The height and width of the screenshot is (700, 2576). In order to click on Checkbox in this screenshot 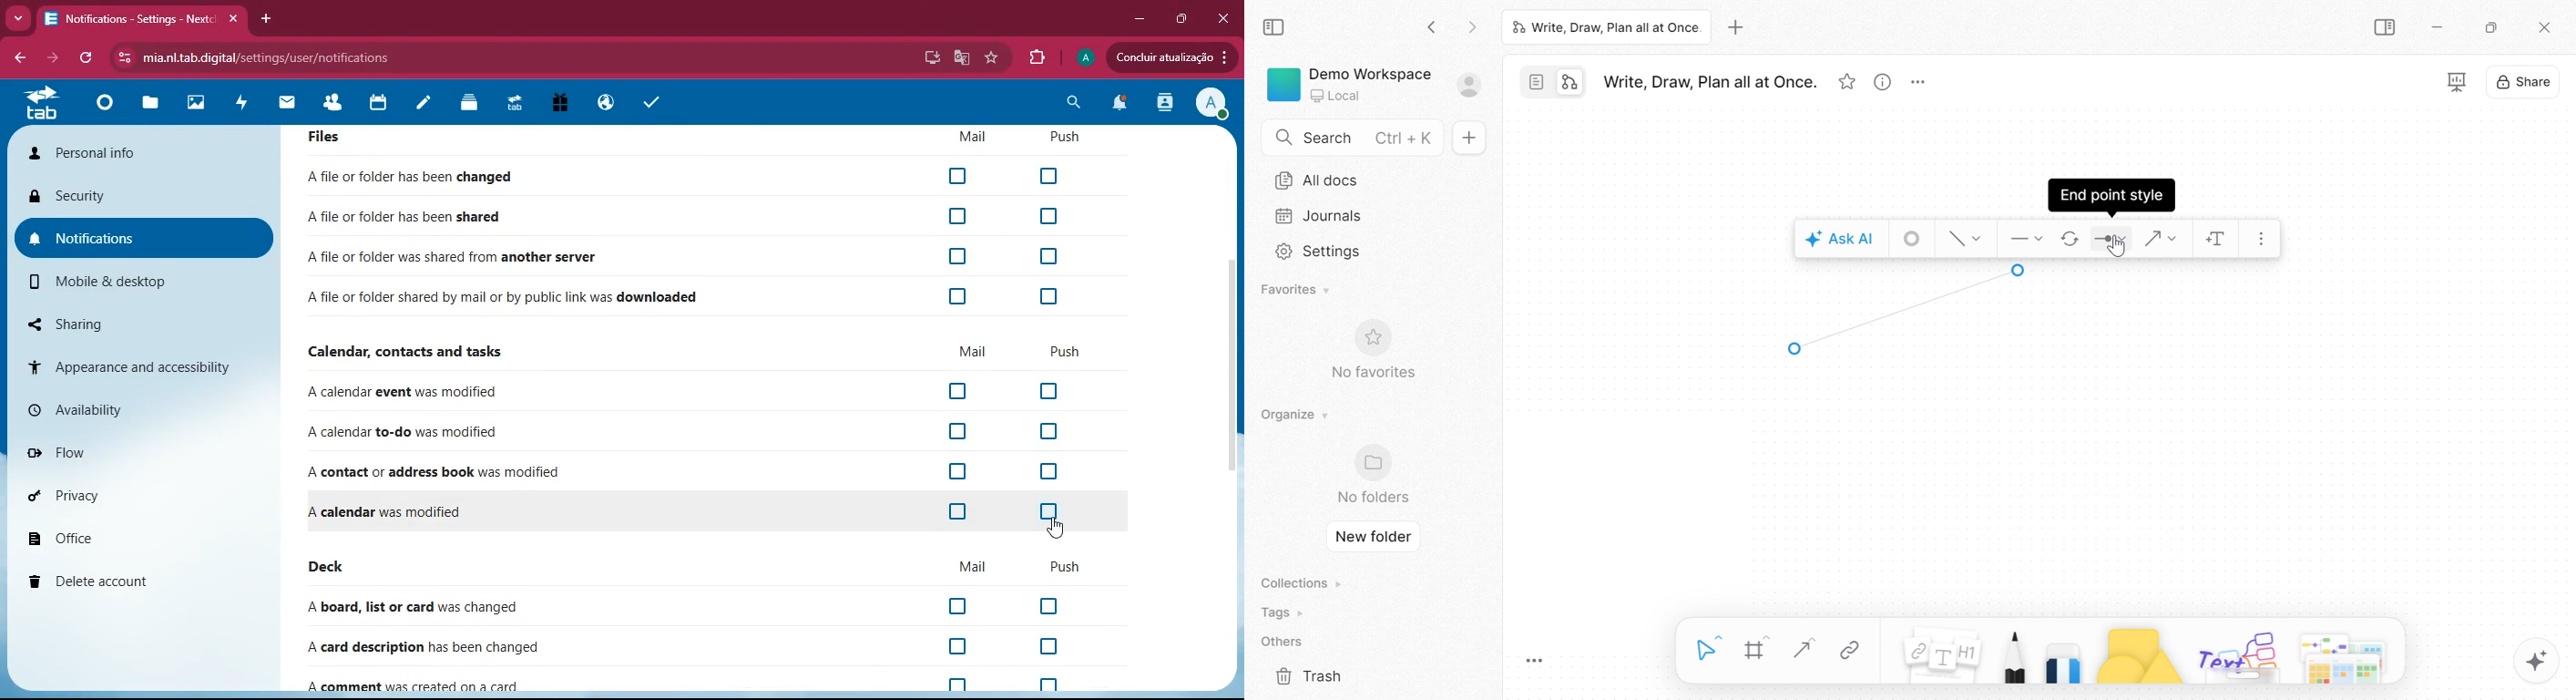, I will do `click(1063, 174)`.